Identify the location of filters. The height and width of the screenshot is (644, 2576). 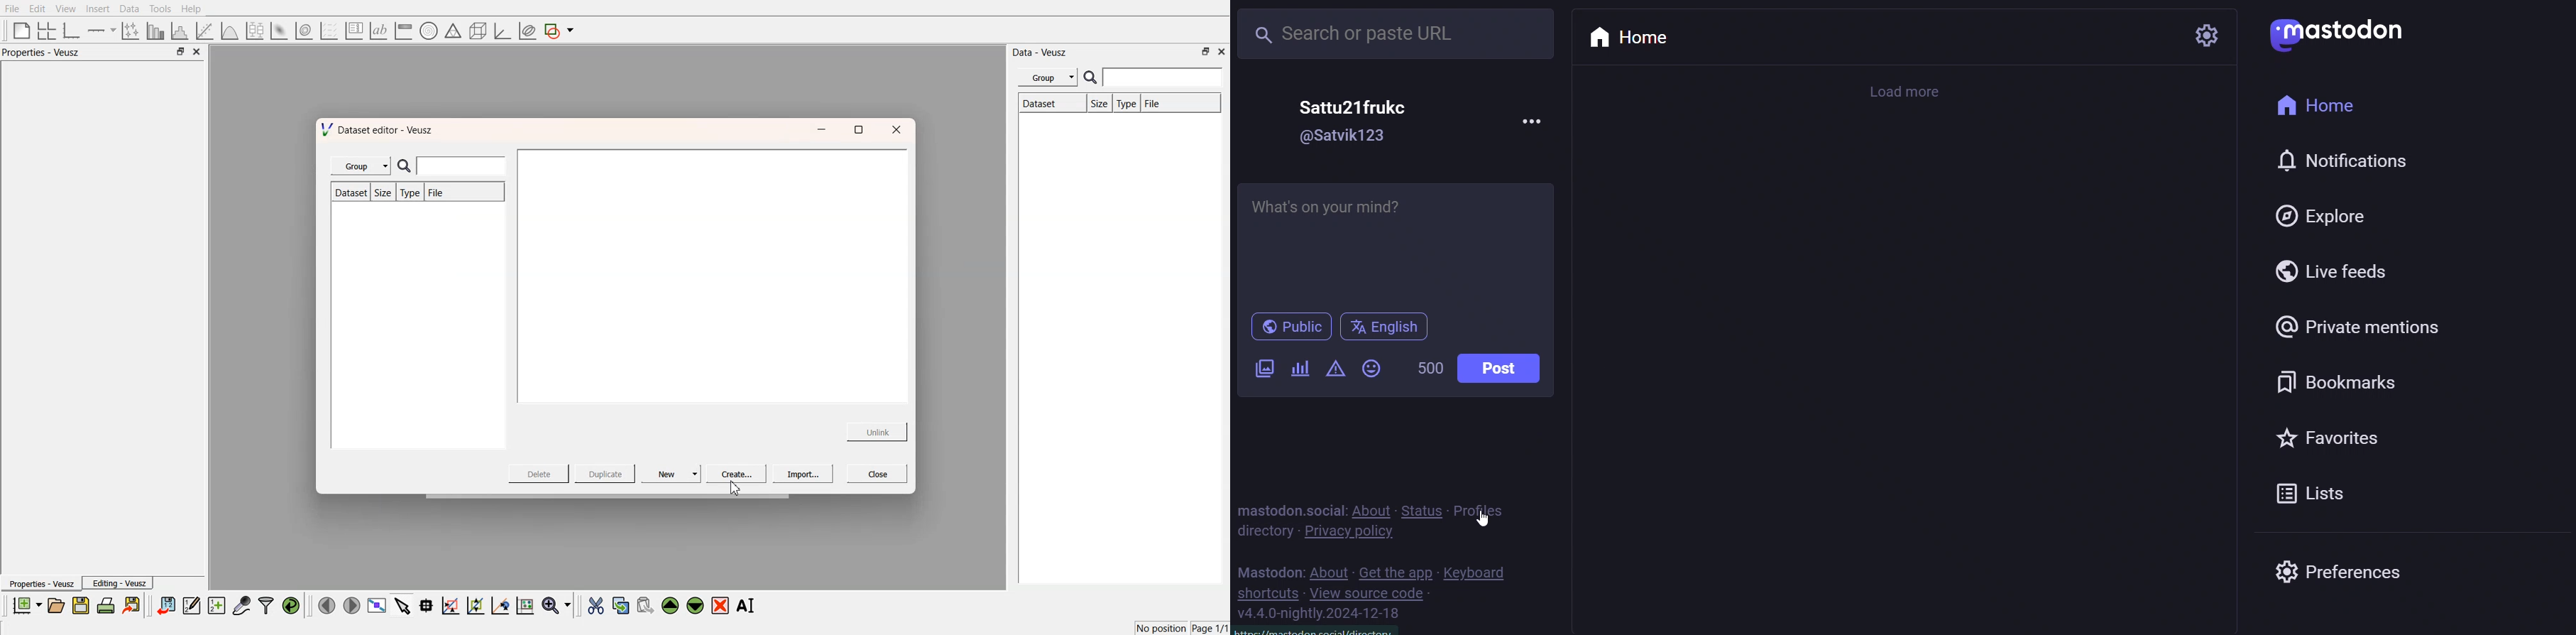
(265, 605).